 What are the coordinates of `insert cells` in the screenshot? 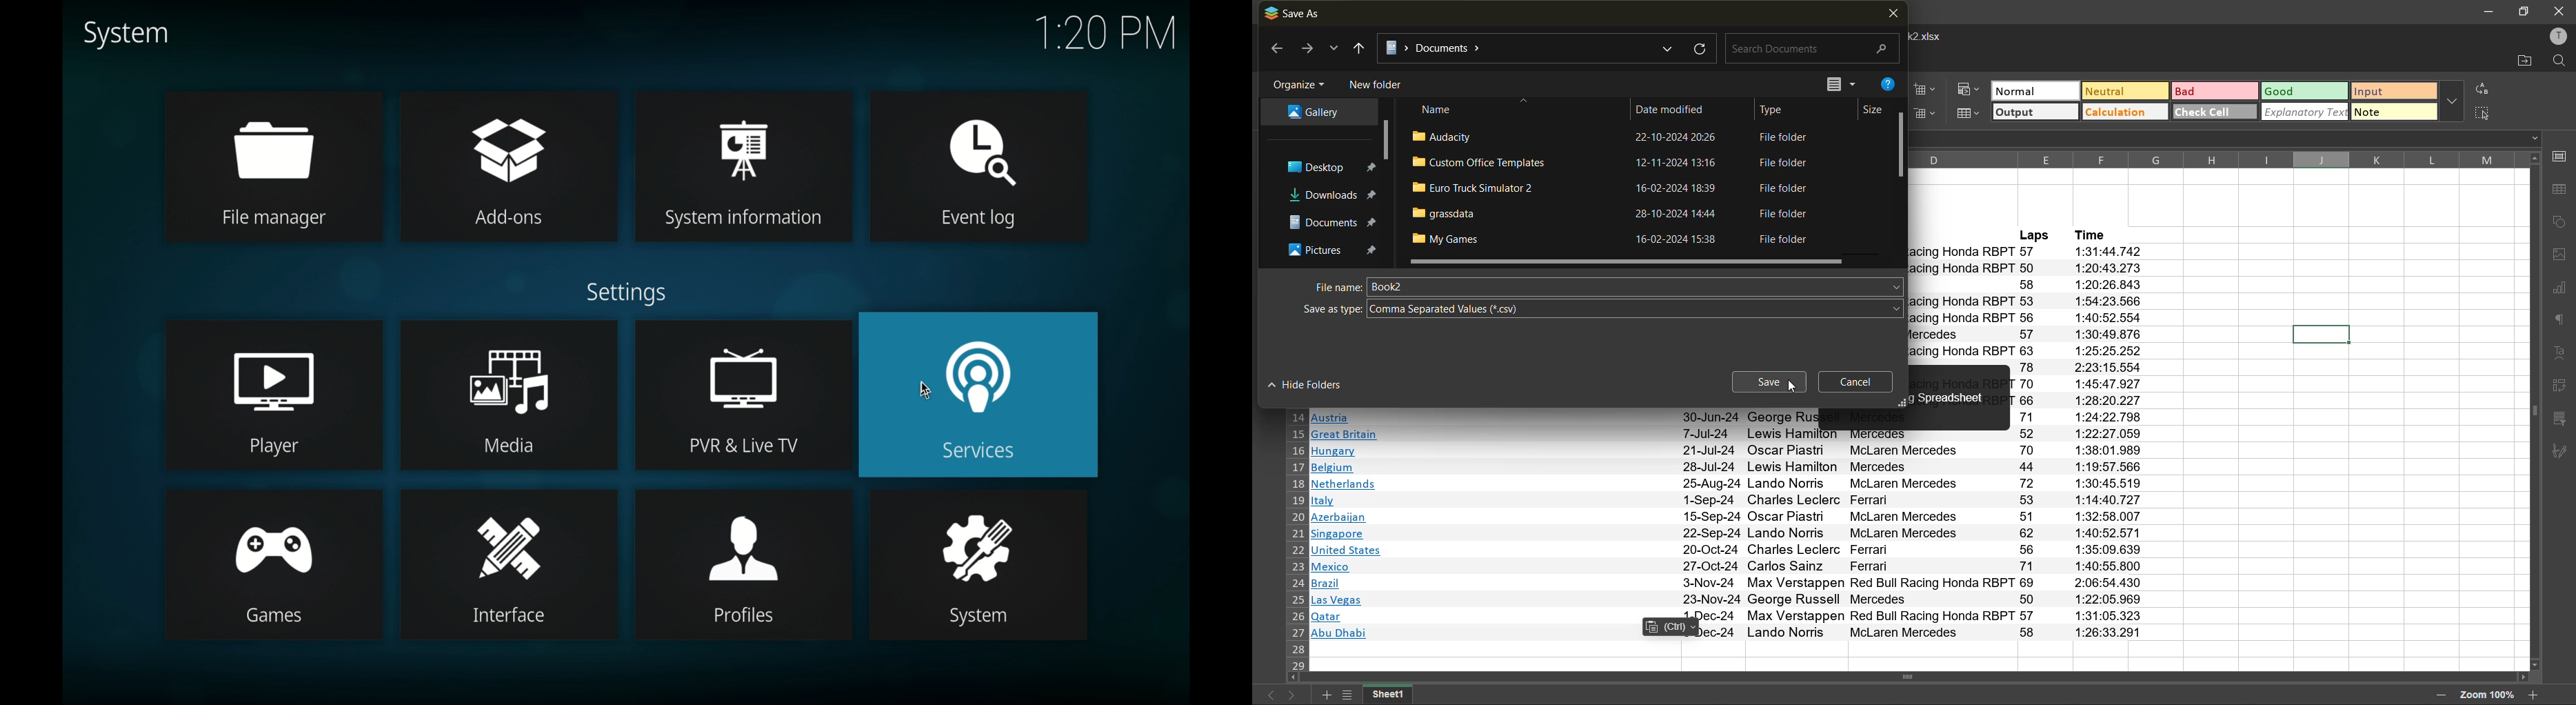 It's located at (1926, 90).